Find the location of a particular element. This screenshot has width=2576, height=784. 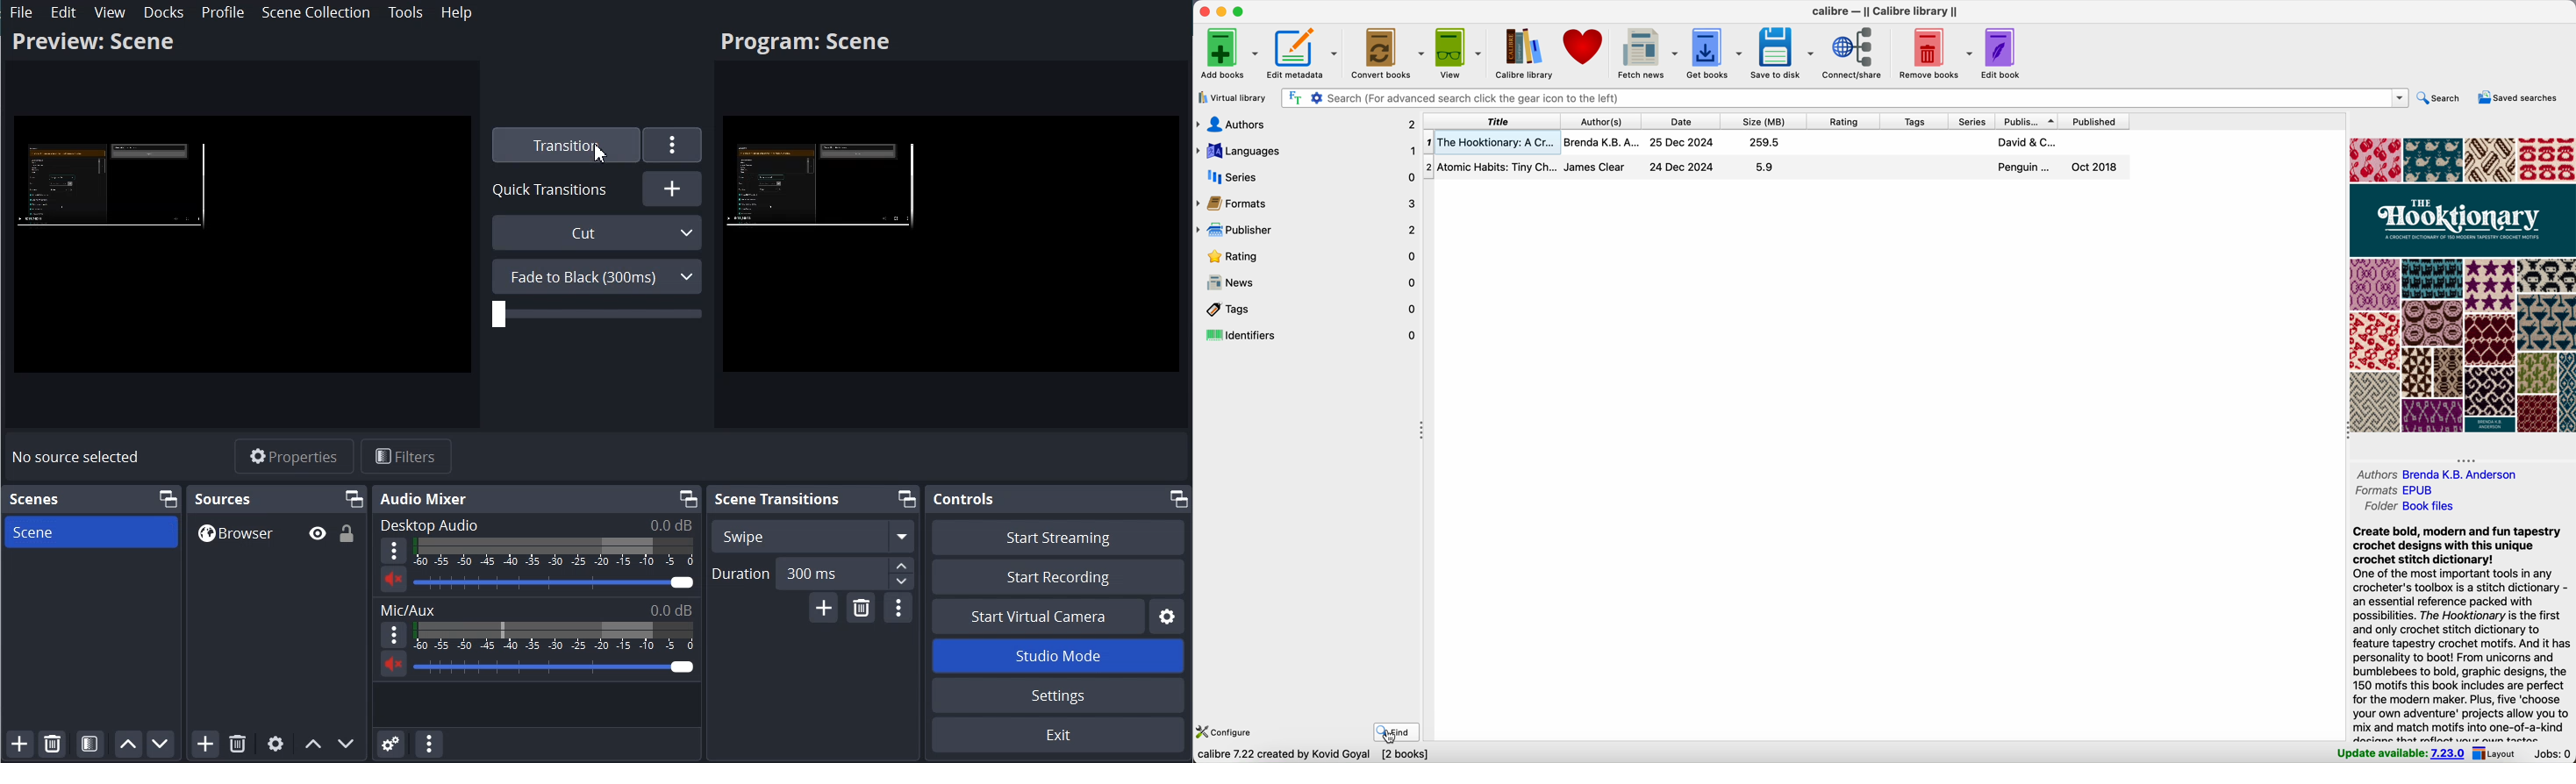

Maximize is located at coordinates (686, 498).